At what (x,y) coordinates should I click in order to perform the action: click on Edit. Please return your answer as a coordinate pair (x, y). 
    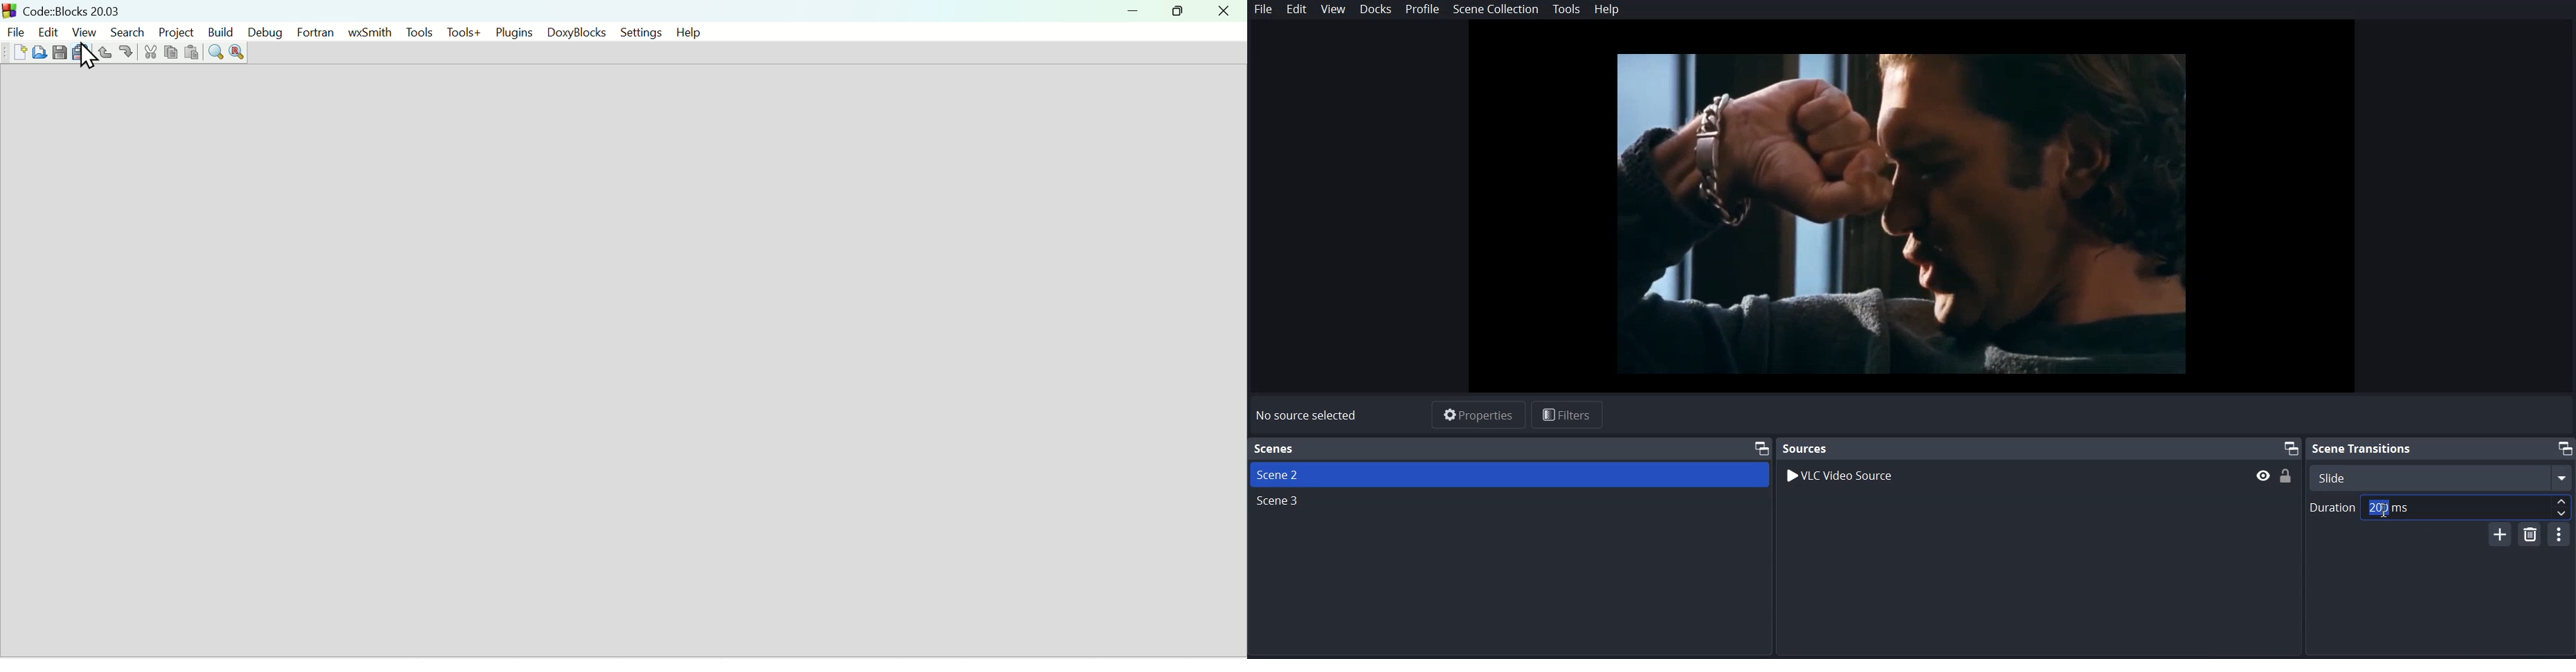
    Looking at the image, I should click on (1296, 9).